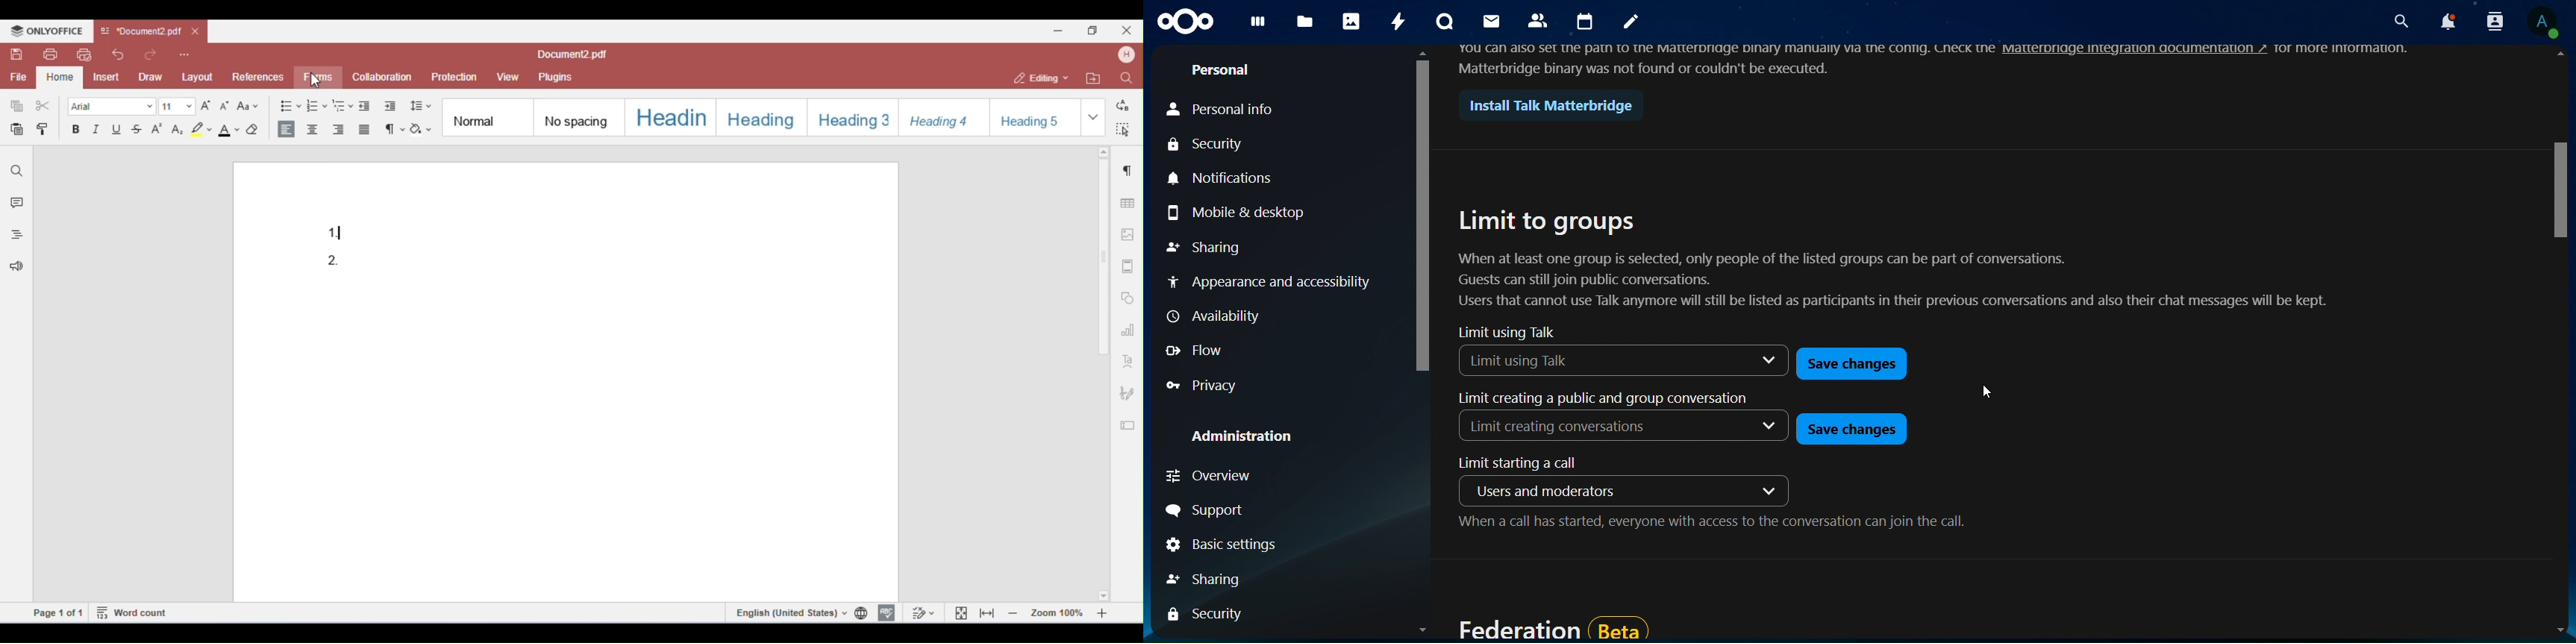 The image size is (2576, 644). Describe the element at coordinates (1209, 145) in the screenshot. I see `security` at that location.